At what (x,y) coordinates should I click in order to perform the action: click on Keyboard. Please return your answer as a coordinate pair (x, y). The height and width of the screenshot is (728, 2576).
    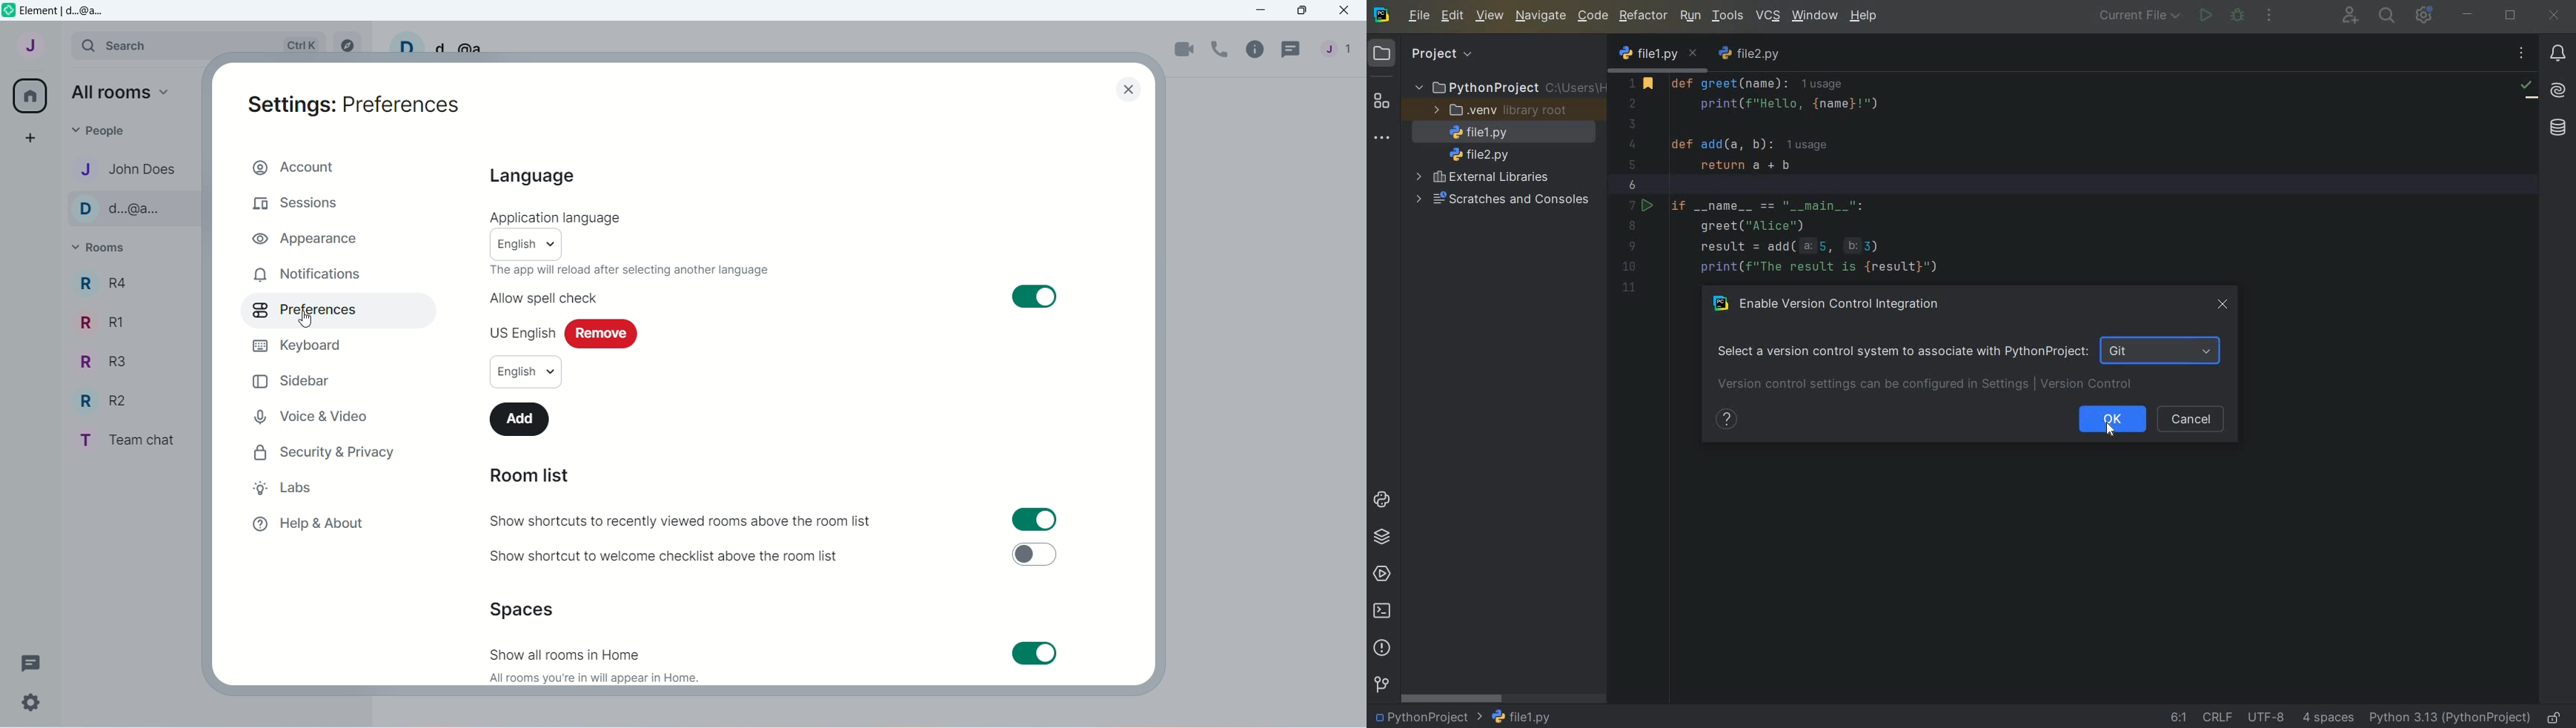
    Looking at the image, I should click on (301, 347).